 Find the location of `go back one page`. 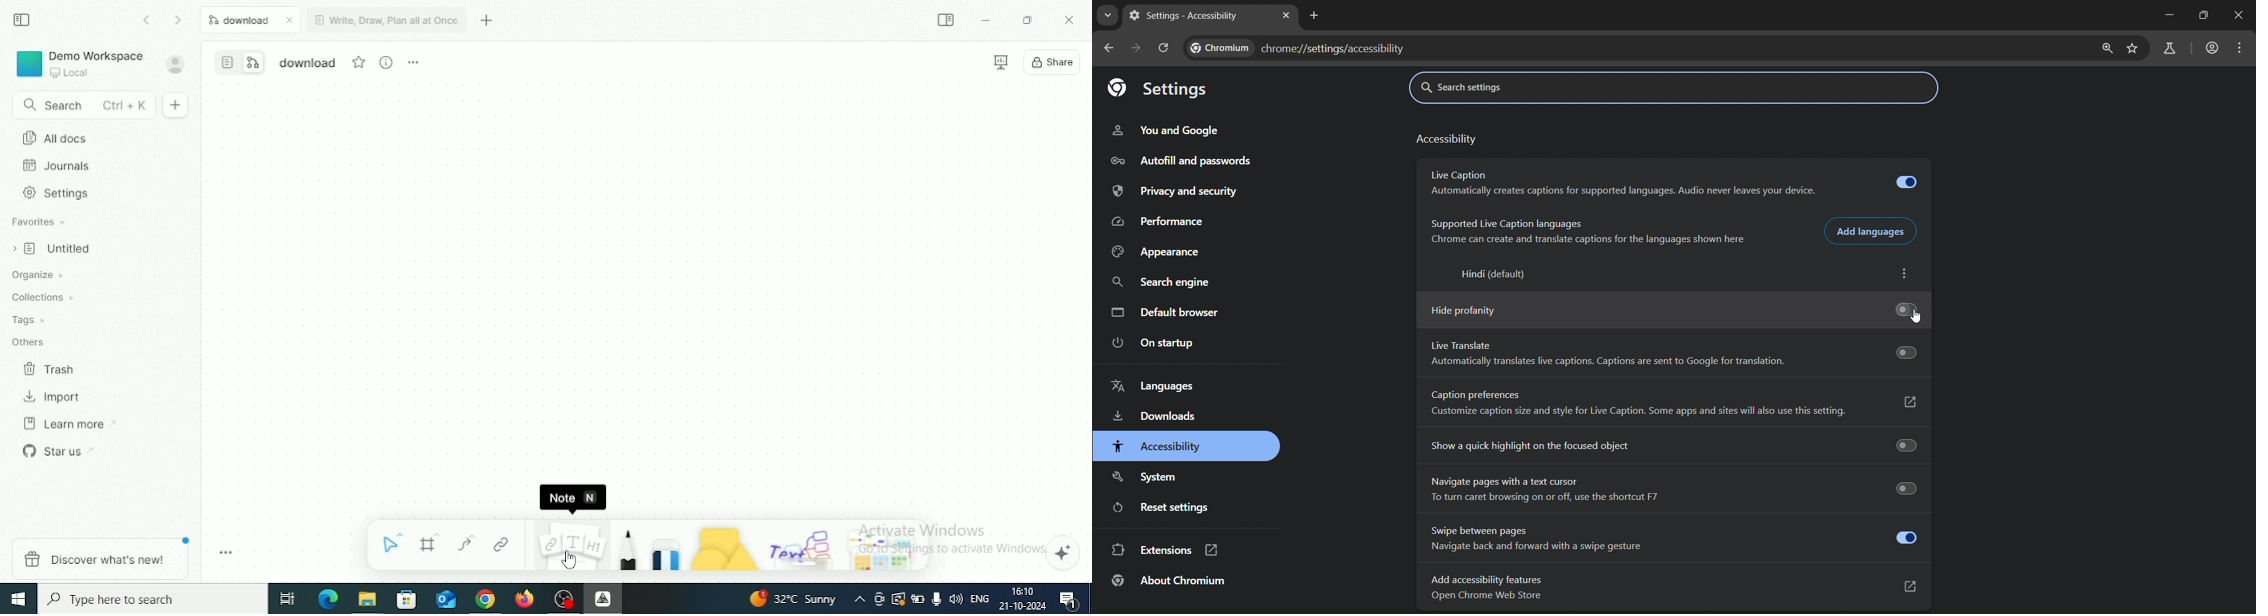

go back one page is located at coordinates (1111, 48).